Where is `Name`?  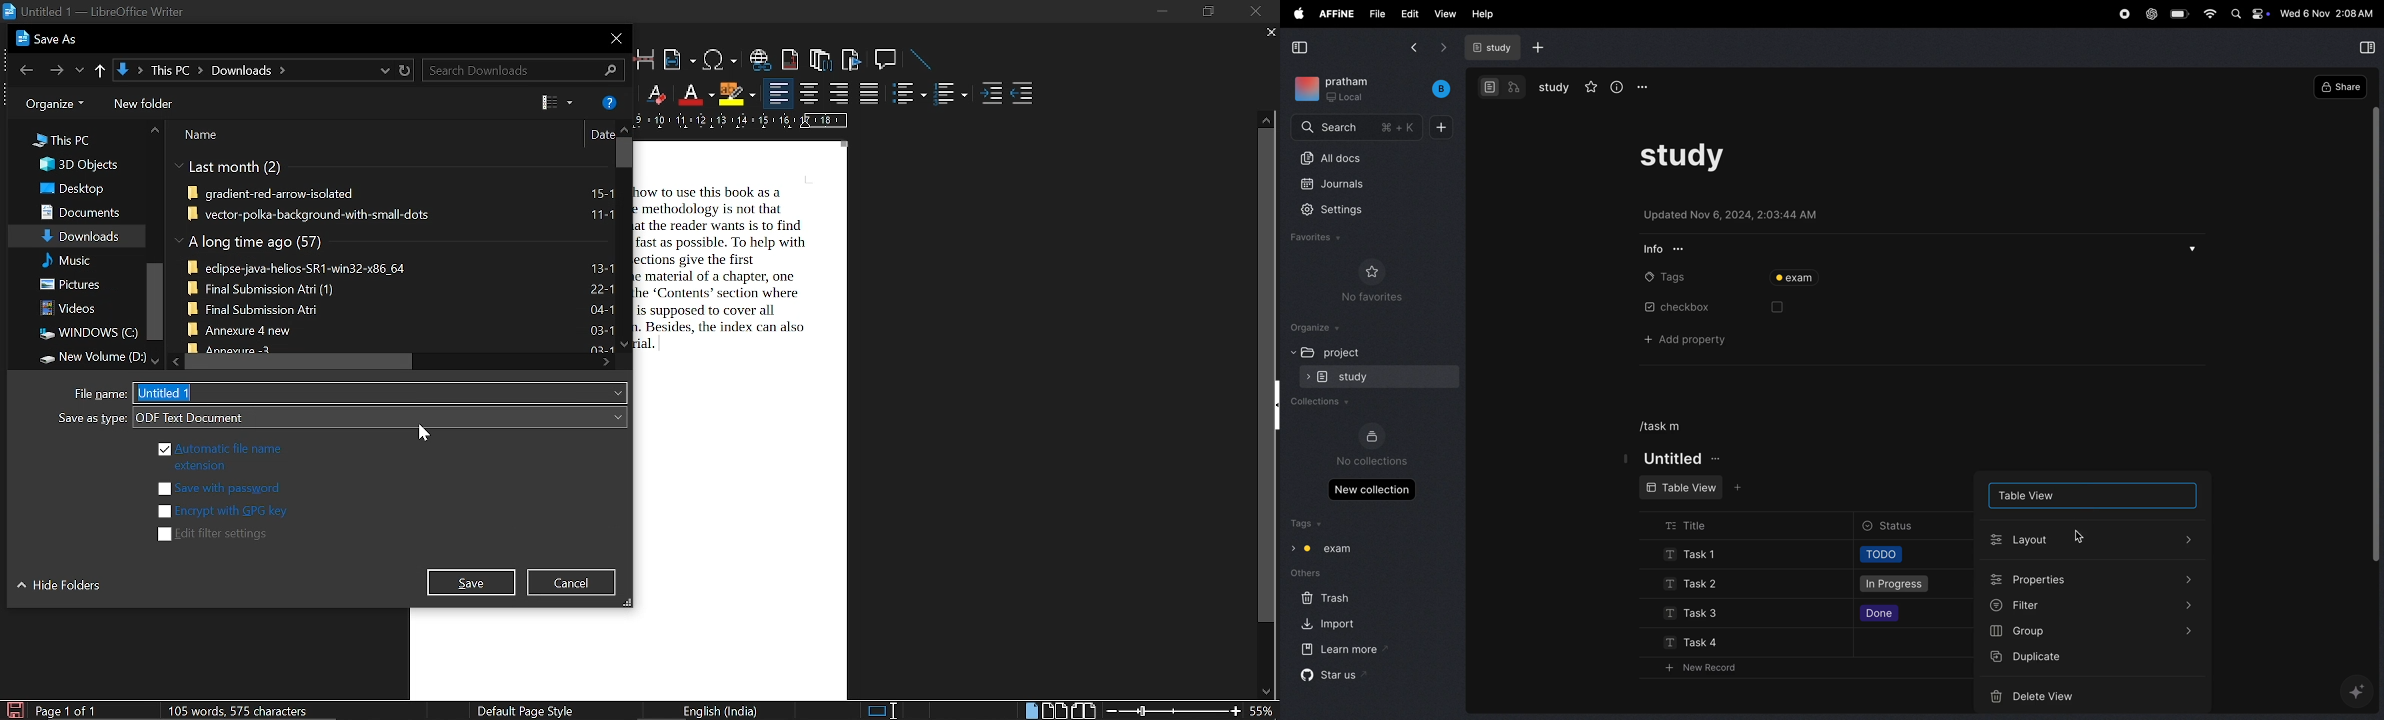 Name is located at coordinates (206, 136).